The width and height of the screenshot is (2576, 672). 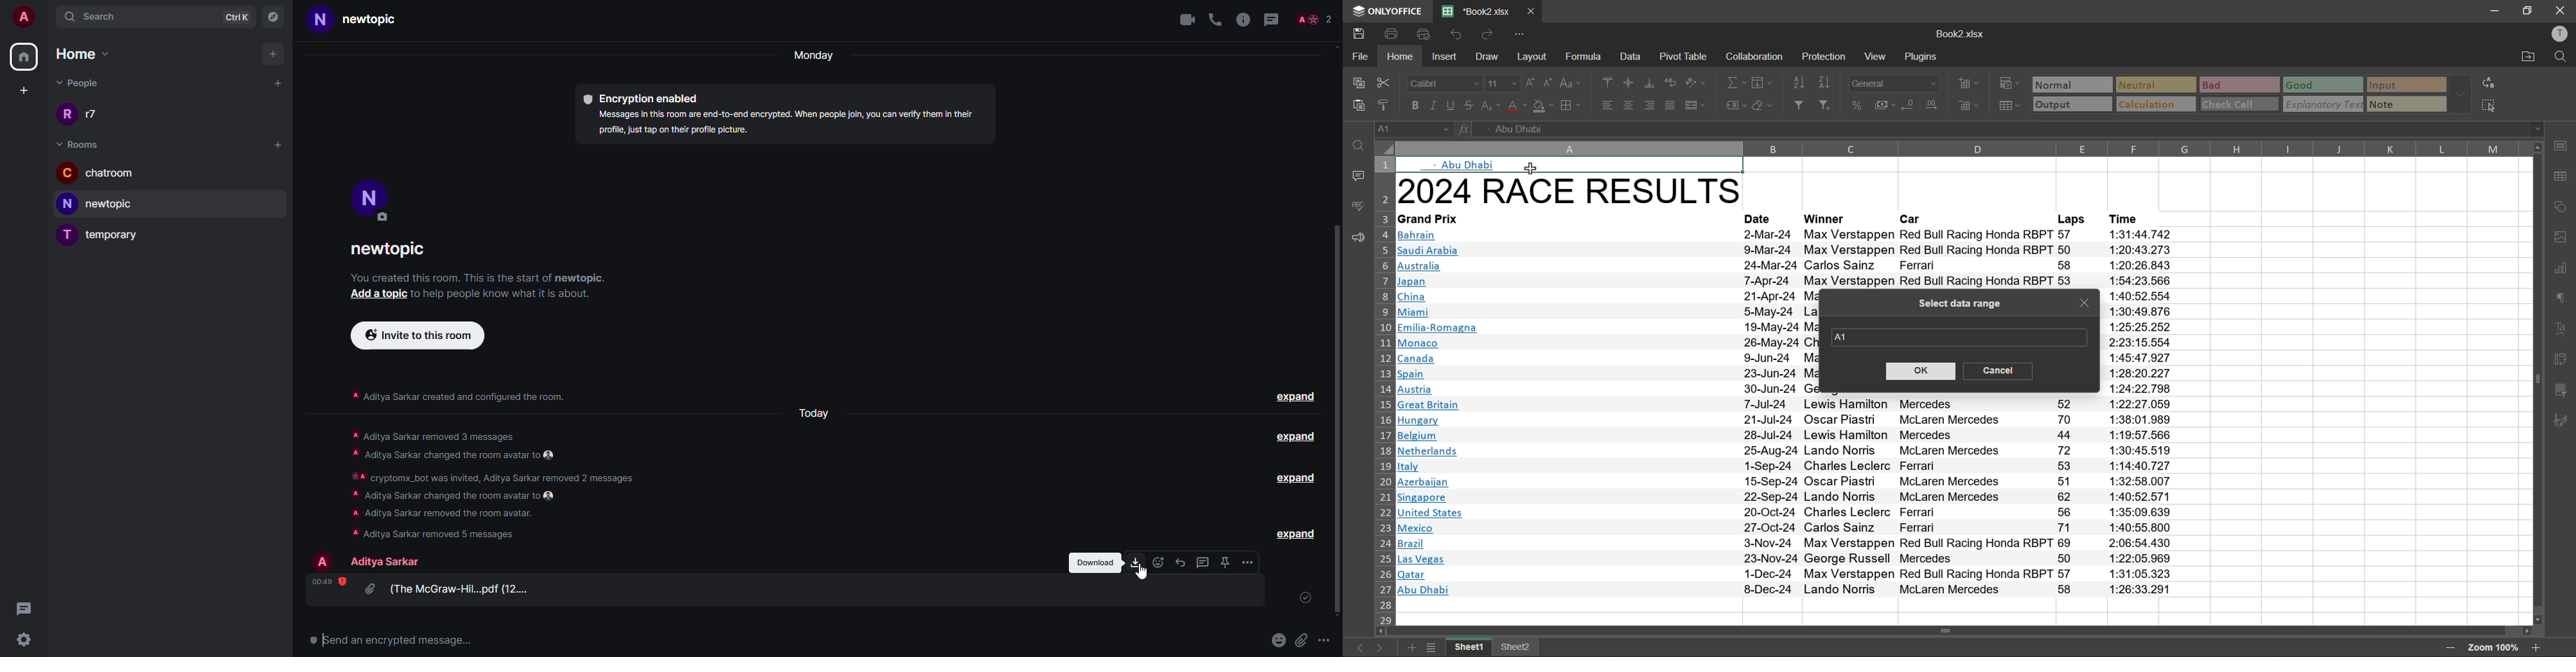 What do you see at coordinates (1971, 105) in the screenshot?
I see `delete cells` at bounding box center [1971, 105].